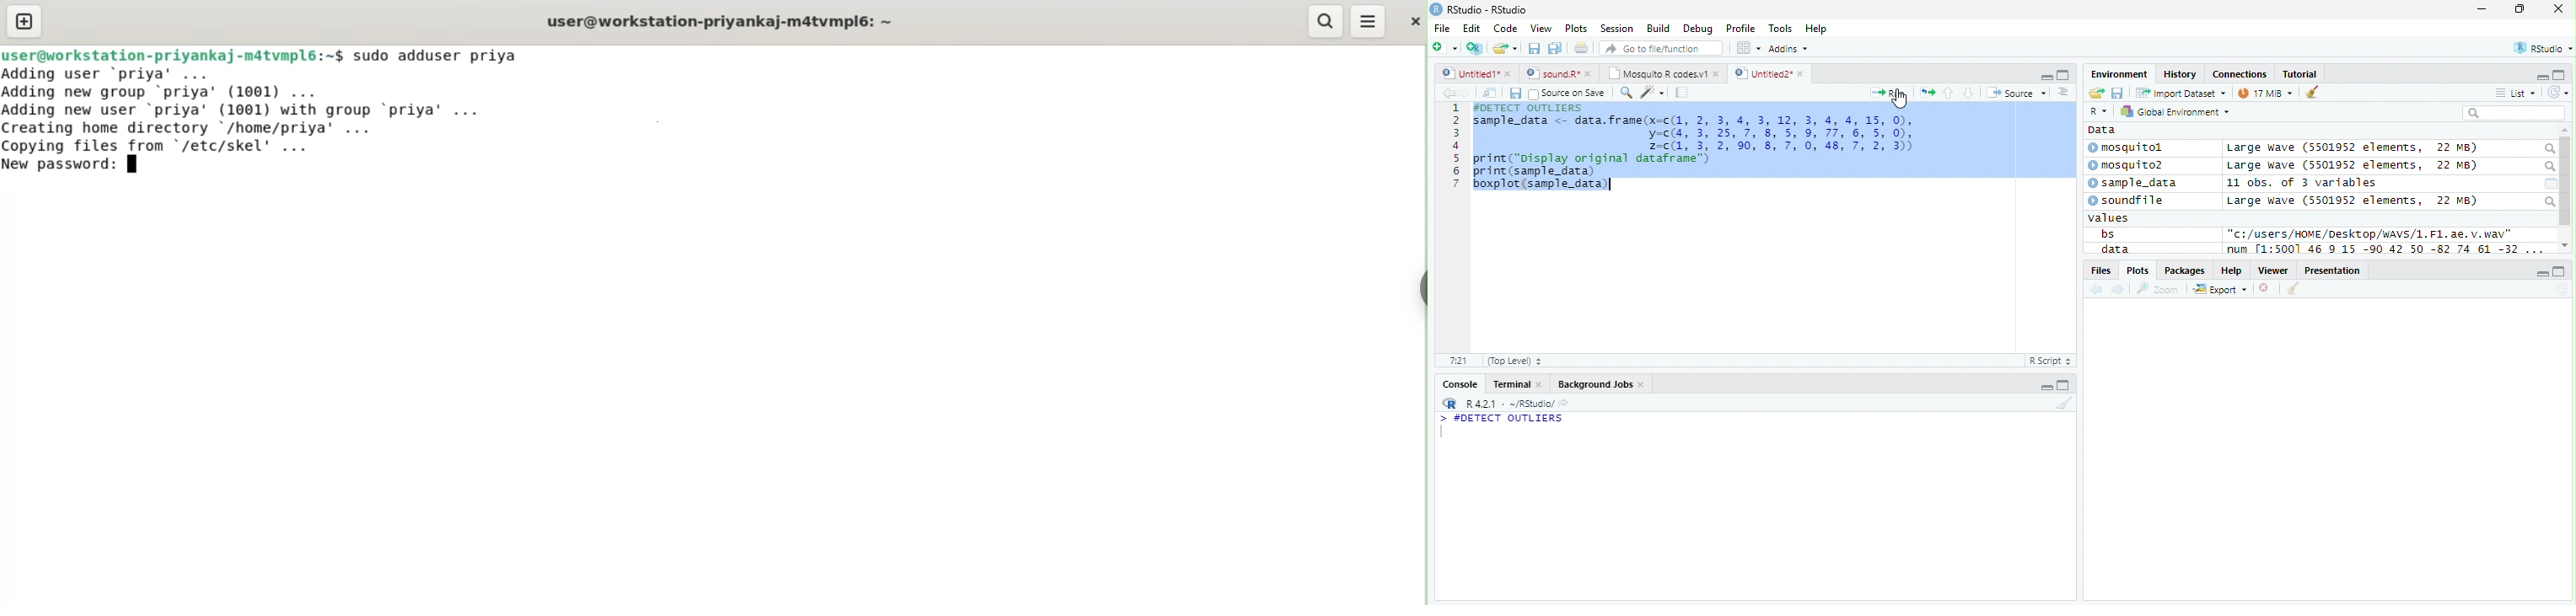  I want to click on Terminal, so click(1515, 384).